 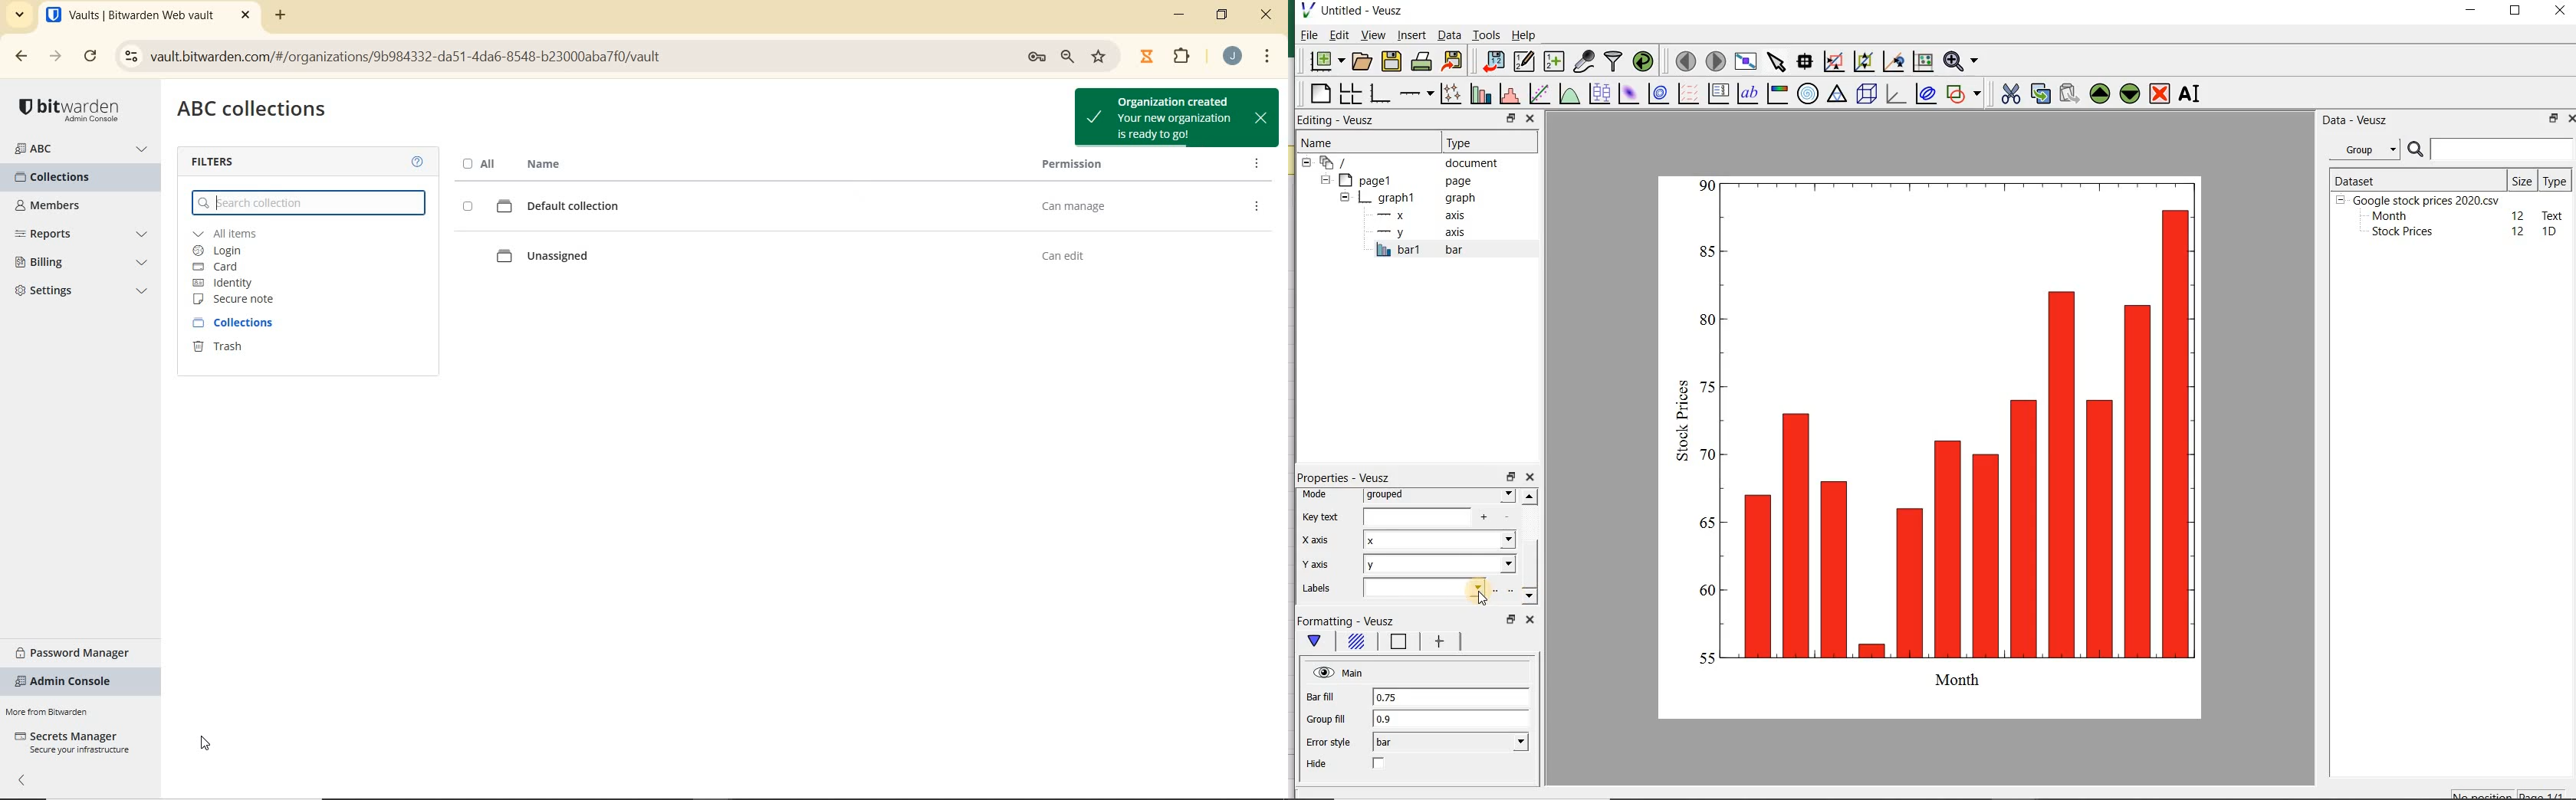 What do you see at coordinates (1940, 444) in the screenshot?
I see `bar graph` at bounding box center [1940, 444].